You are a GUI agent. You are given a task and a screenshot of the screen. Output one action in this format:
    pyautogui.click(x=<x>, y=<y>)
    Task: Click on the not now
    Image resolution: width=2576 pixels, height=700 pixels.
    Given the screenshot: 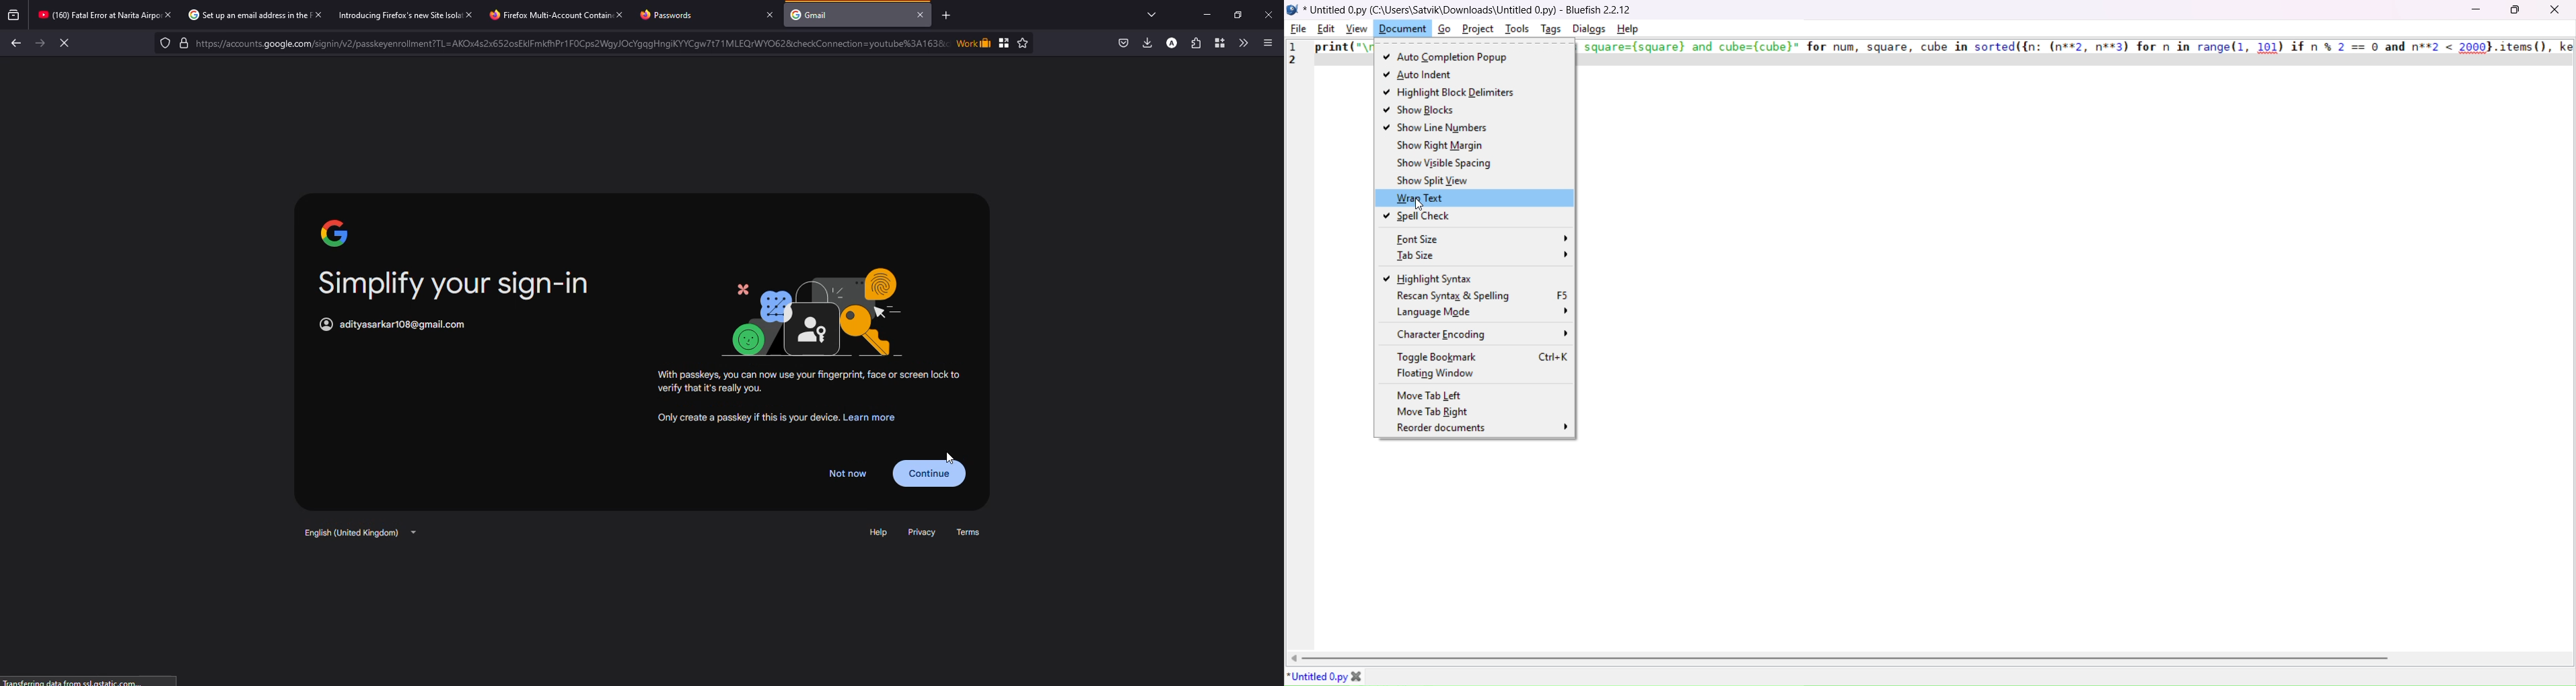 What is the action you would take?
    pyautogui.click(x=848, y=473)
    